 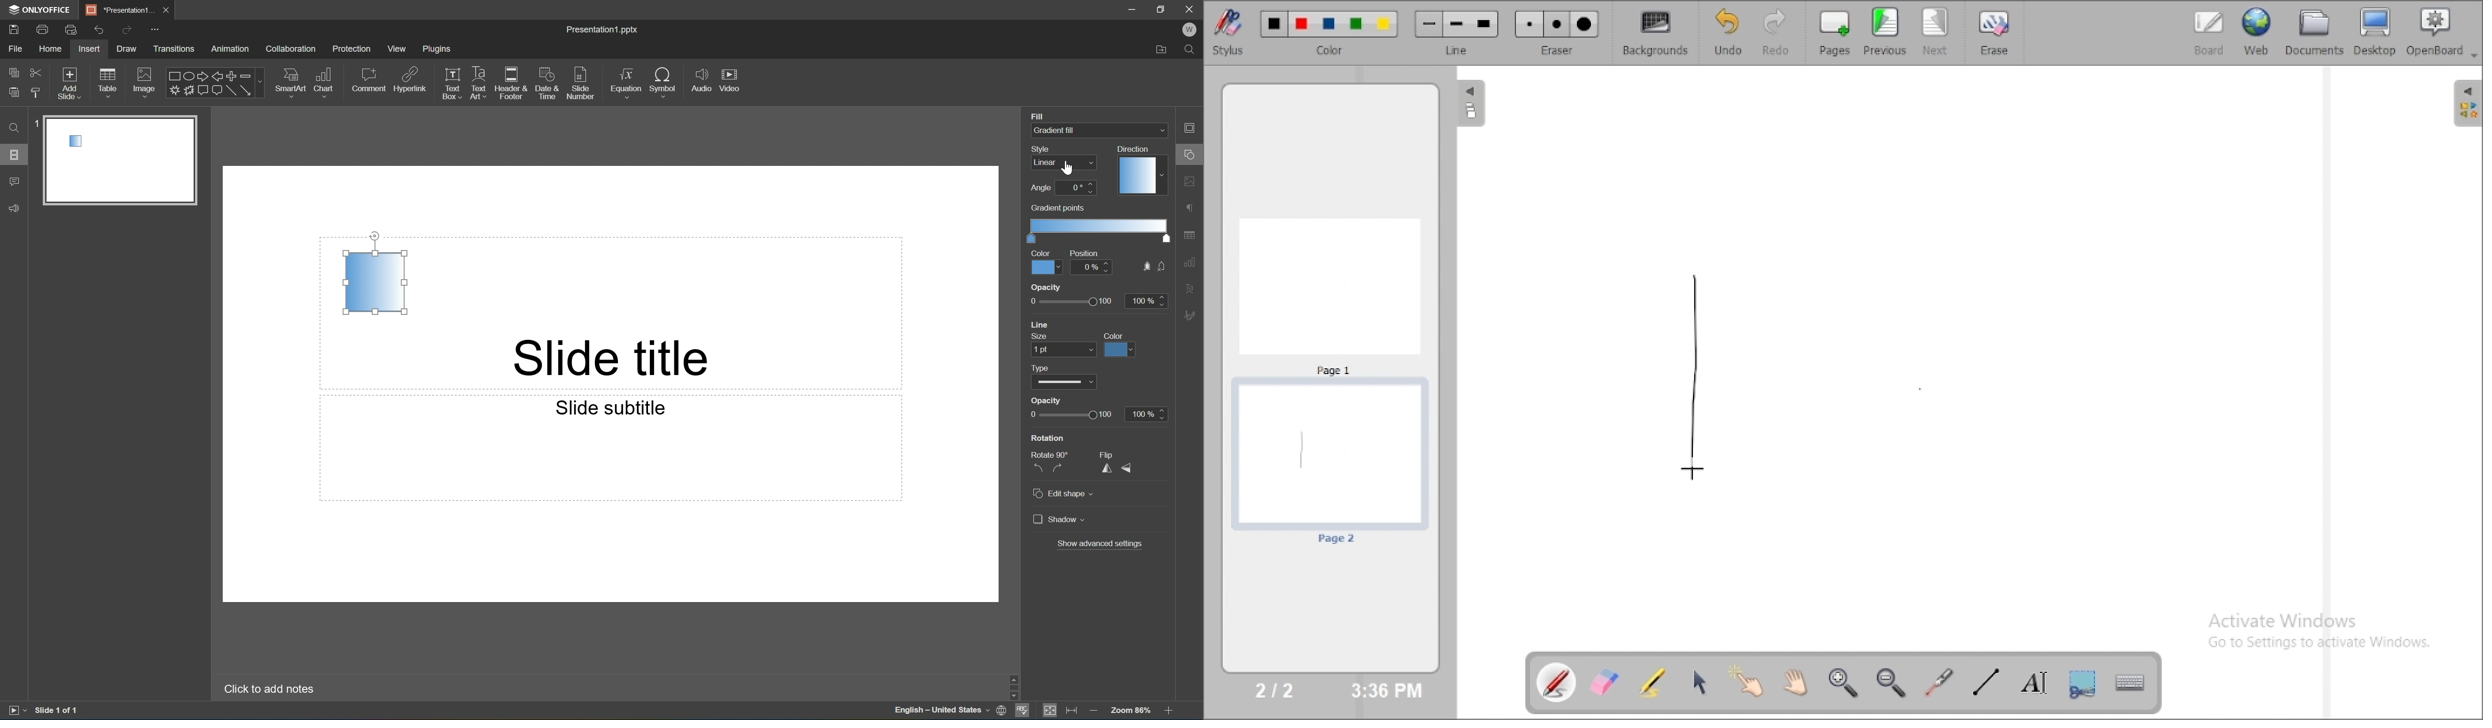 What do you see at coordinates (1193, 127) in the screenshot?
I see `Slide settings` at bounding box center [1193, 127].